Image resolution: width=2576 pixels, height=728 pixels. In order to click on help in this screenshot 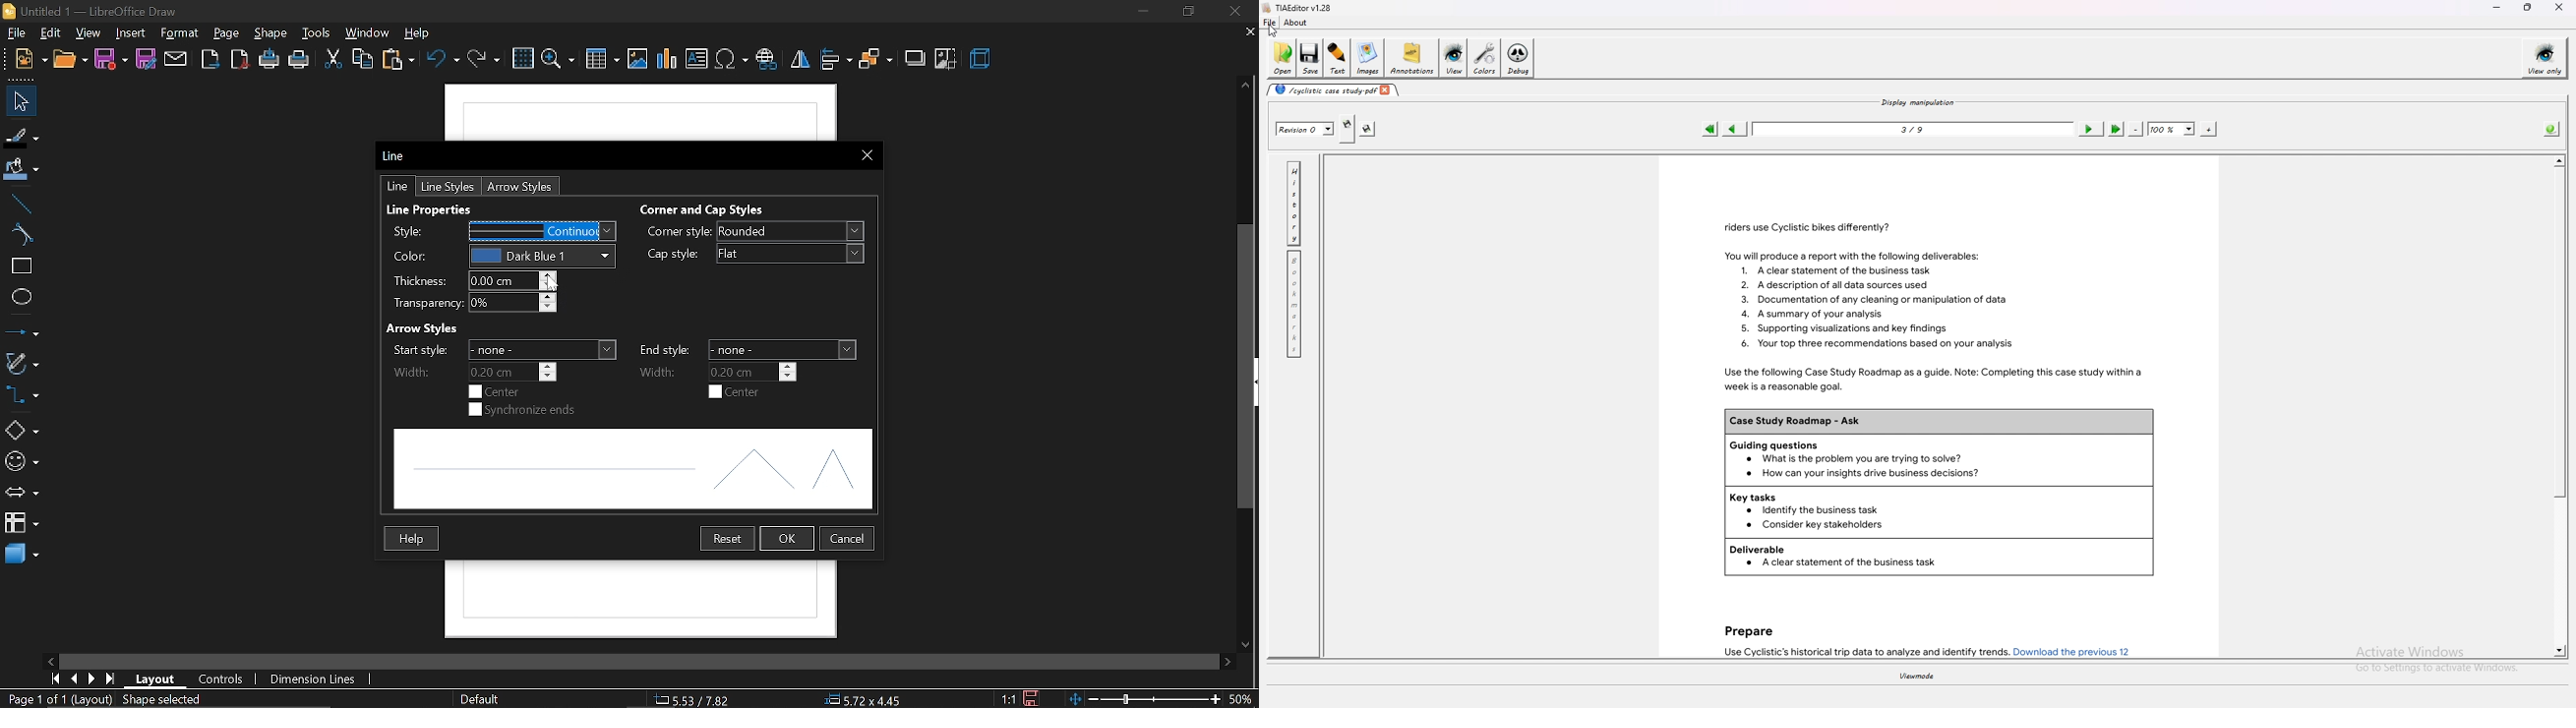, I will do `click(422, 33)`.